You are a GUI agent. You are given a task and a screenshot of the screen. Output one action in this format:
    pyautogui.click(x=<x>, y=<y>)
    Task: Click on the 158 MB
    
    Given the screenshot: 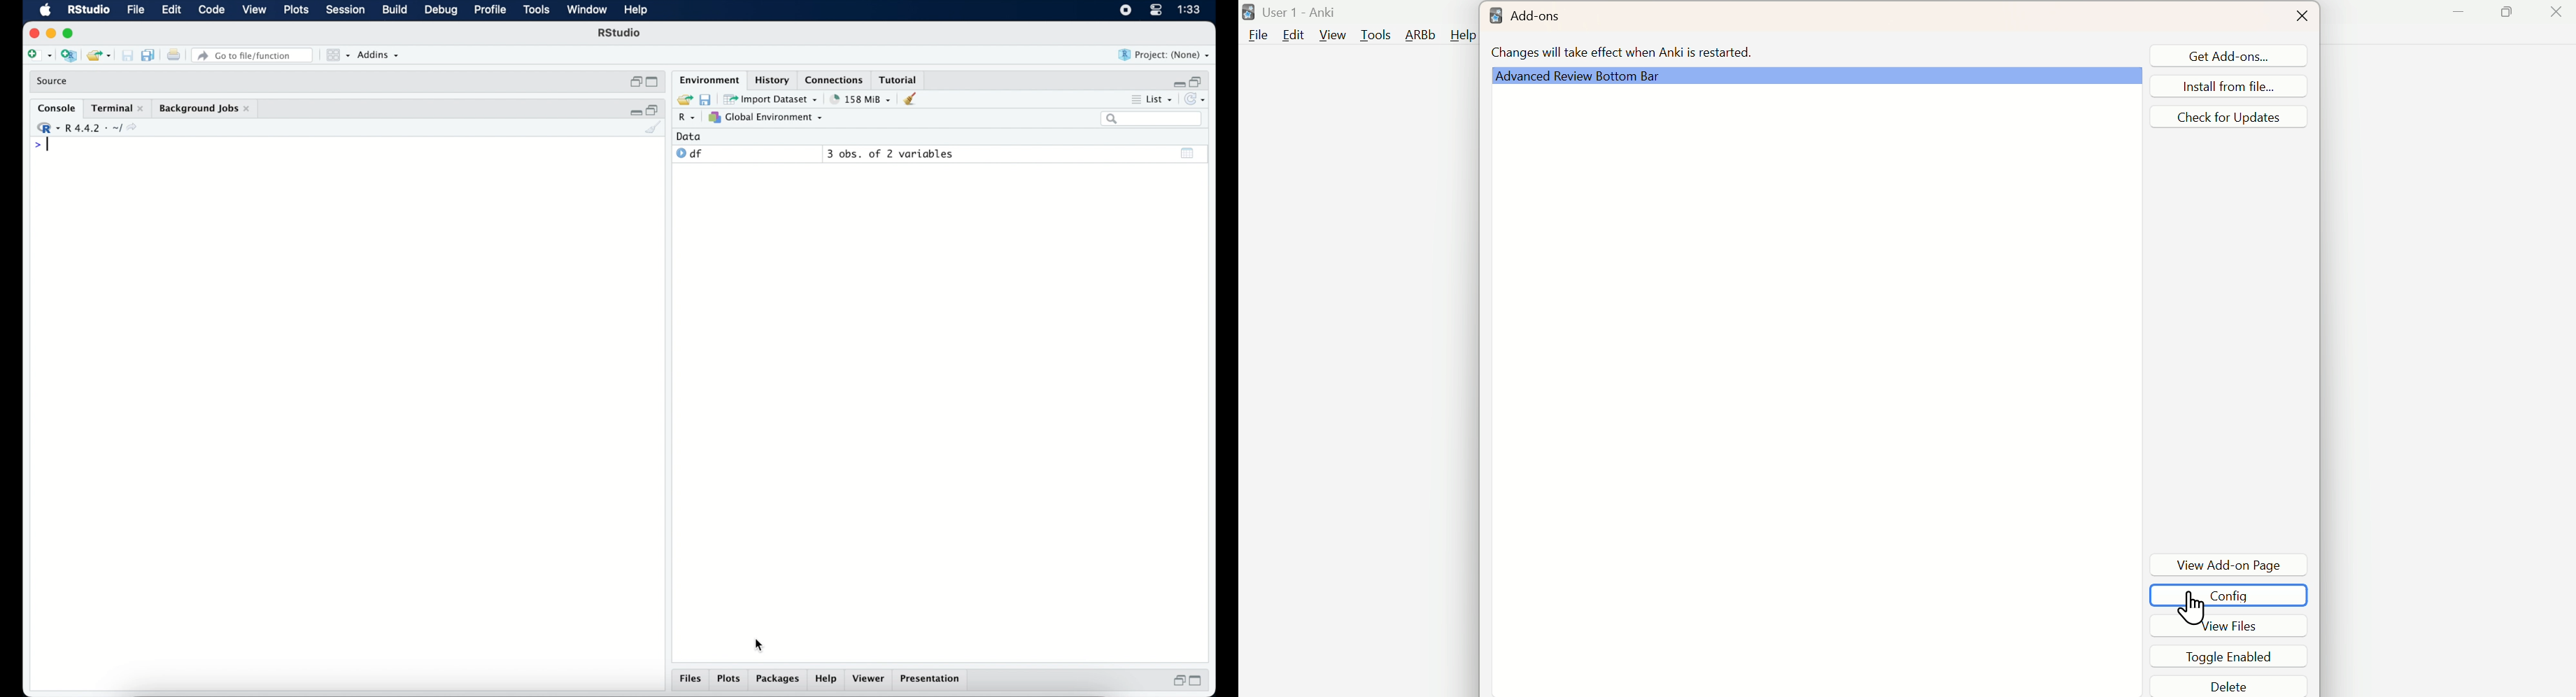 What is the action you would take?
    pyautogui.click(x=862, y=99)
    